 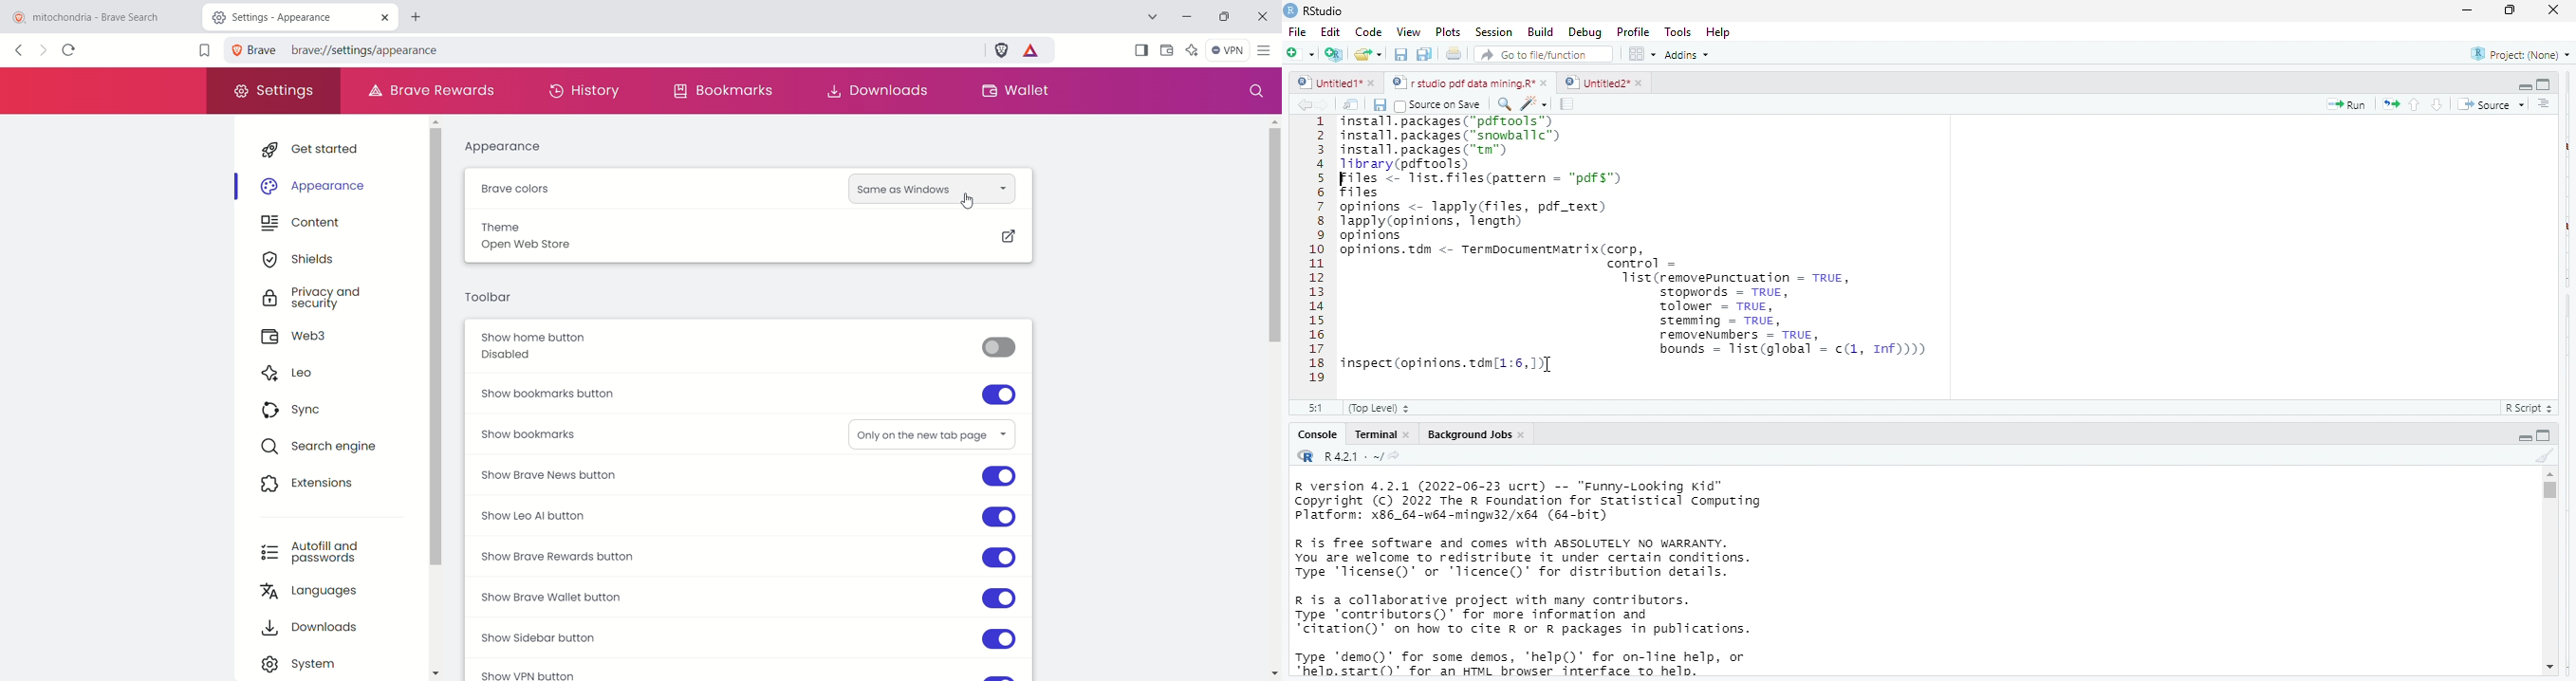 What do you see at coordinates (2544, 453) in the screenshot?
I see `clear console` at bounding box center [2544, 453].